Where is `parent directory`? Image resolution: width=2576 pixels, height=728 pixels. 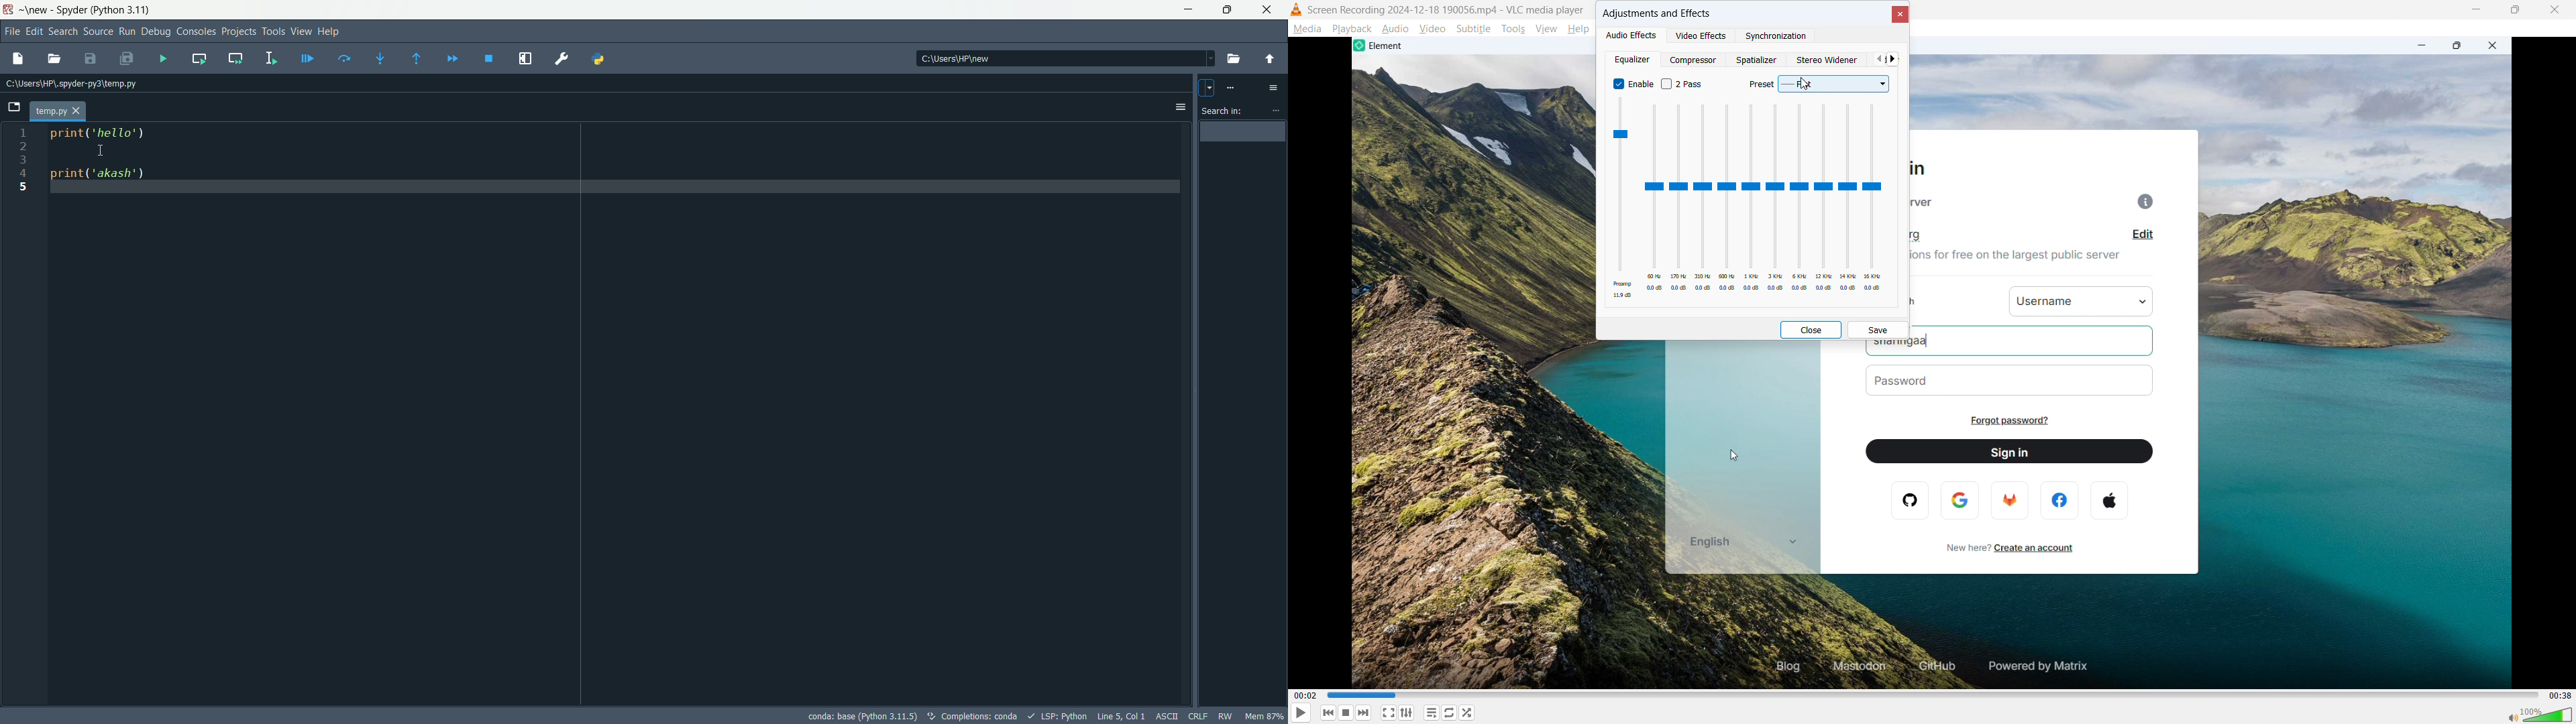 parent directory is located at coordinates (1269, 60).